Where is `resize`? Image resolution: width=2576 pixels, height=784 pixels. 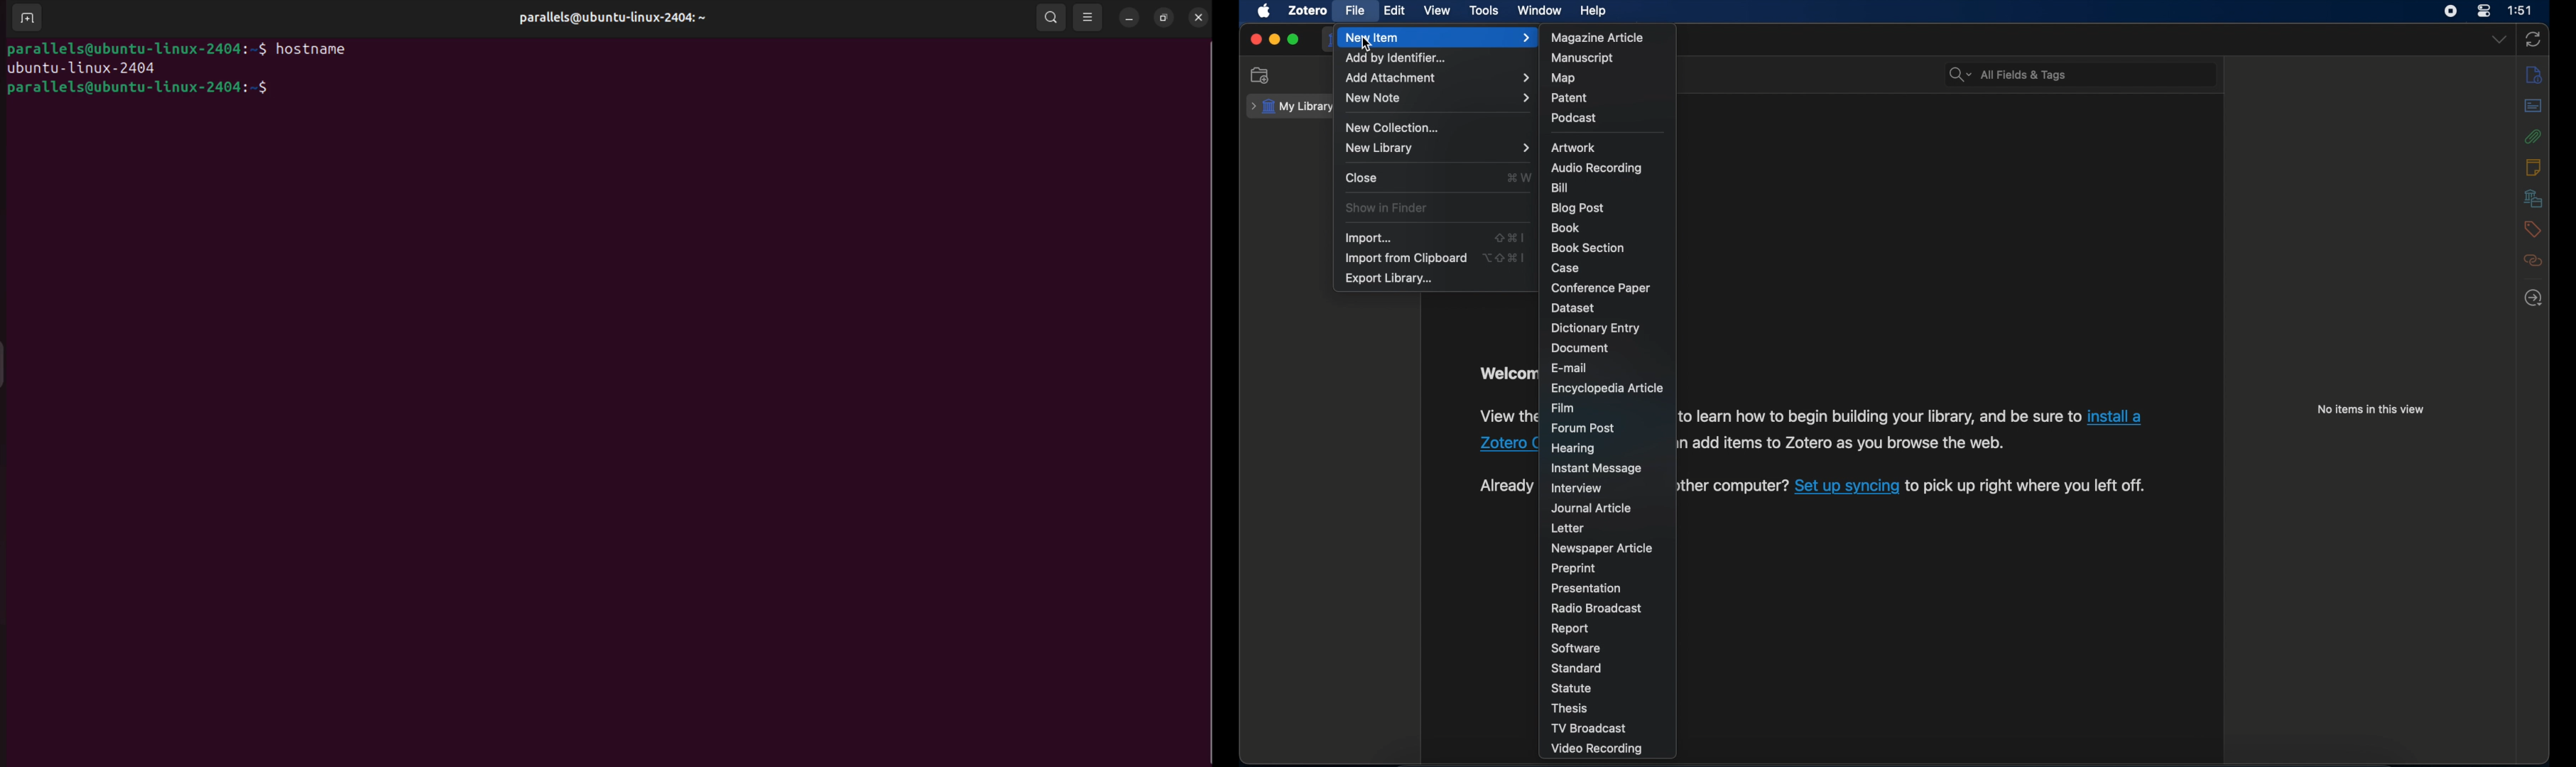 resize is located at coordinates (1163, 17).